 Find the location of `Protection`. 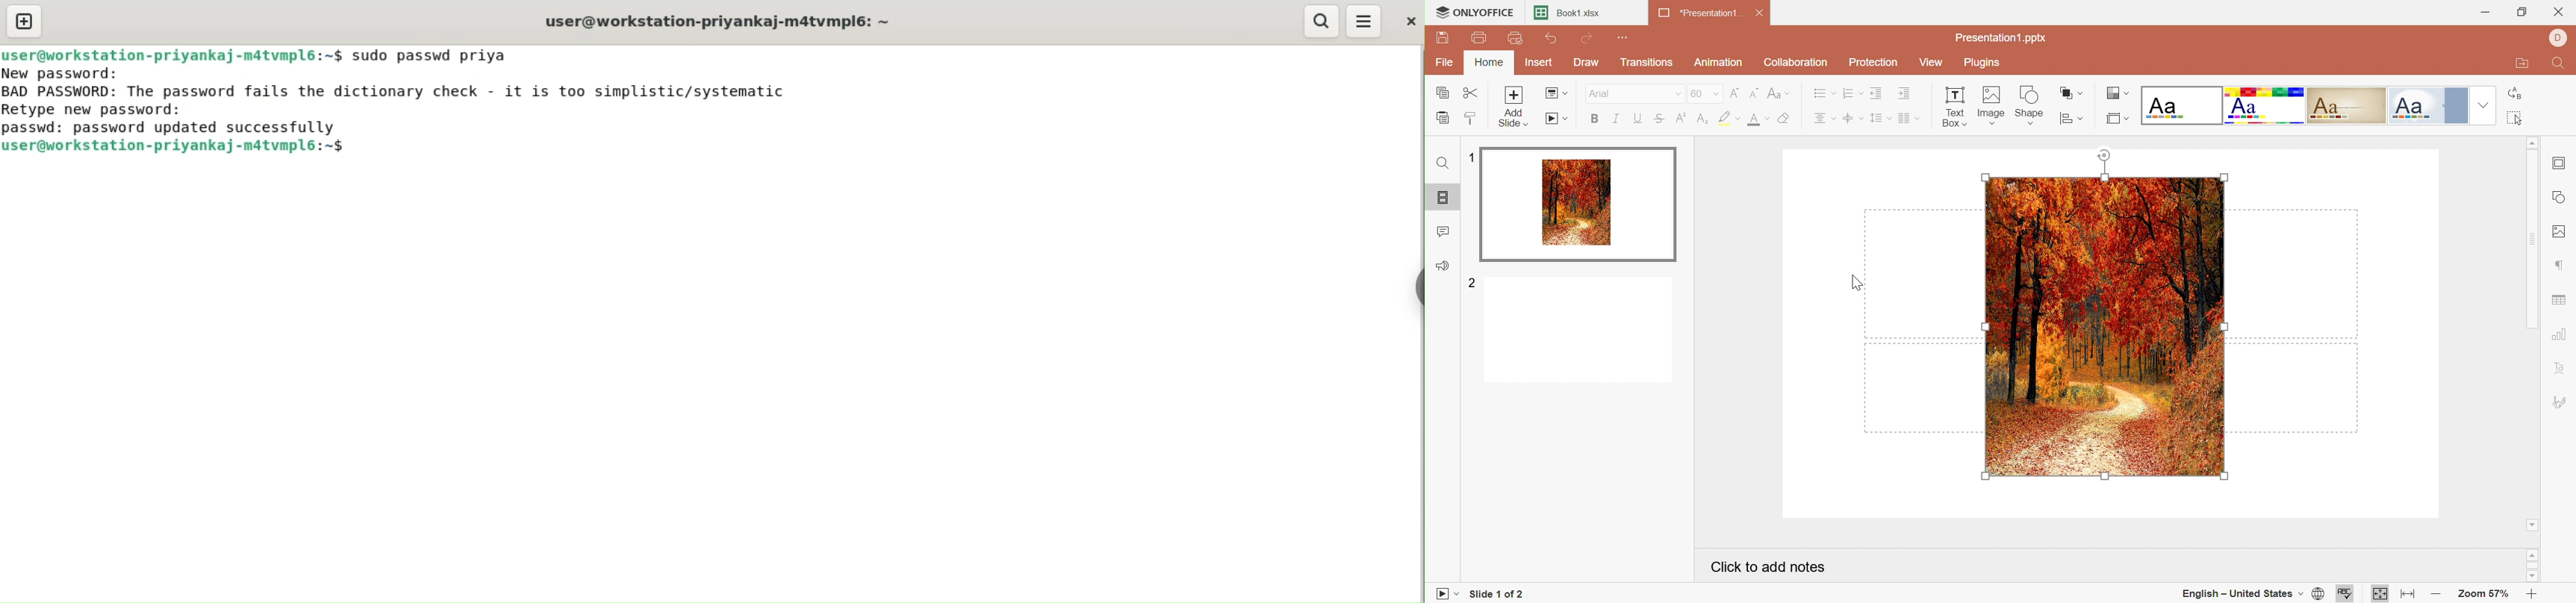

Protection is located at coordinates (1875, 62).